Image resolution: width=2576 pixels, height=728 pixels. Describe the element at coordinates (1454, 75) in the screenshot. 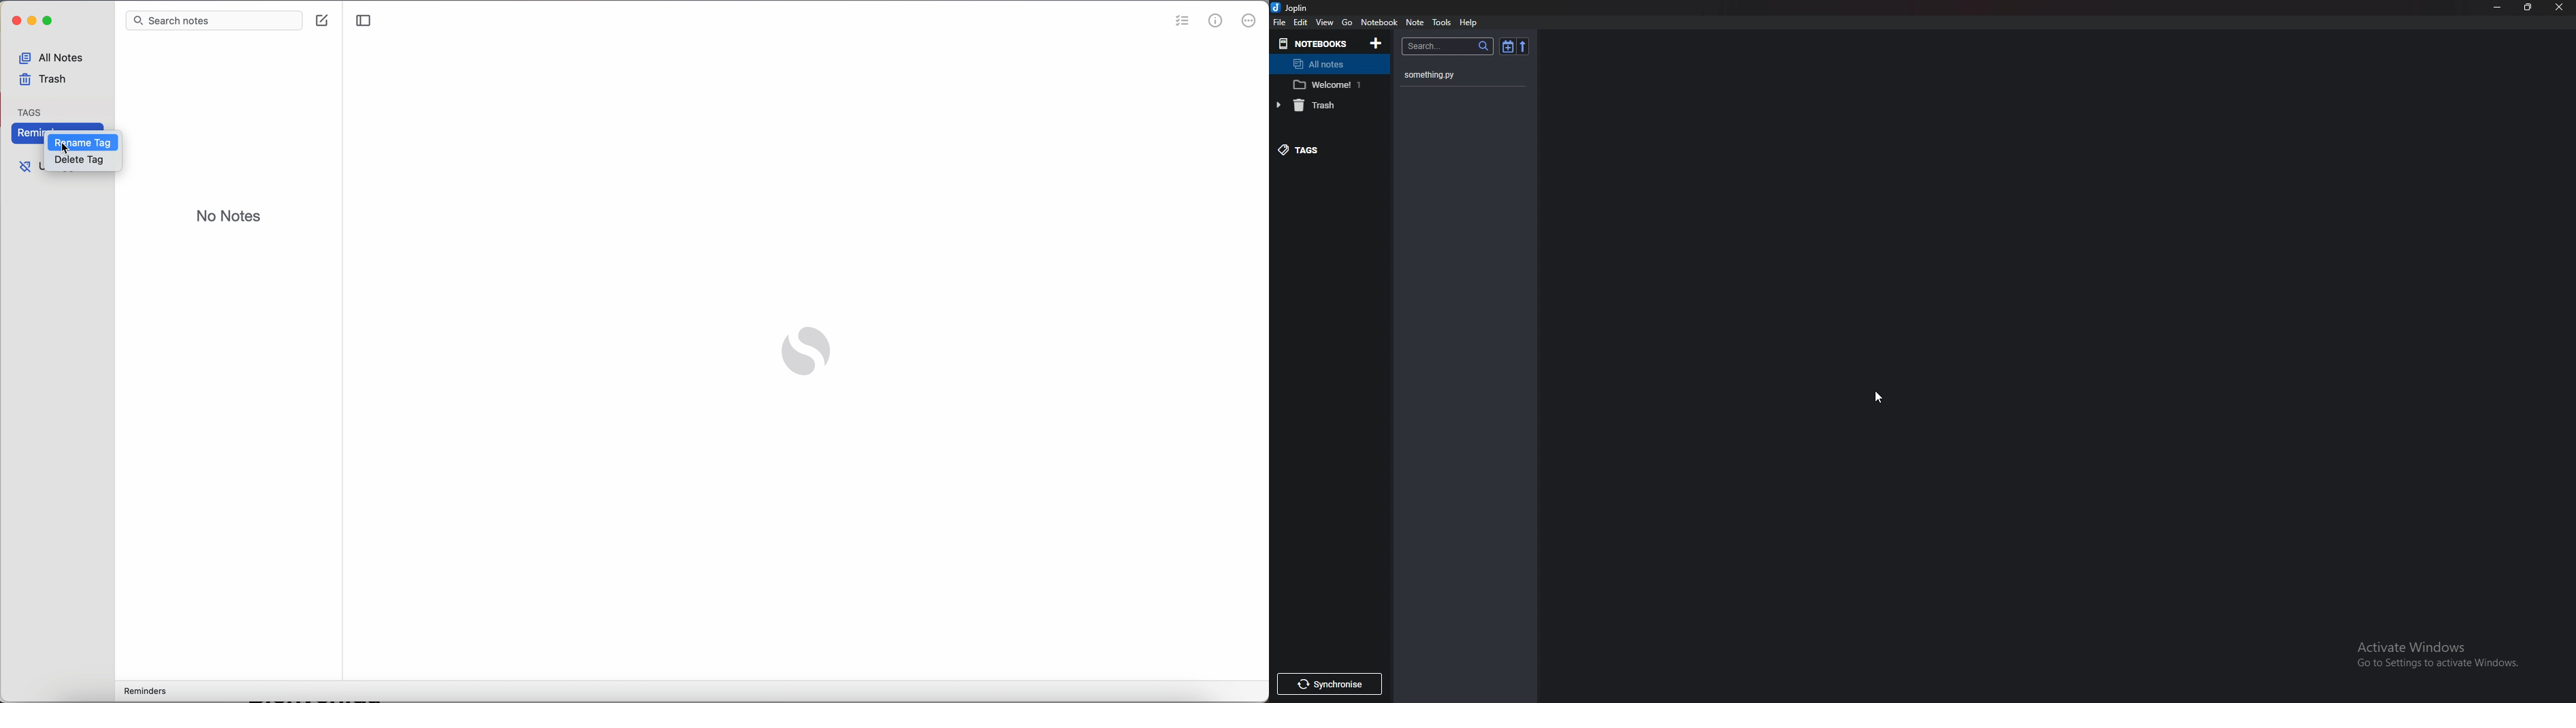

I see `something.py` at that location.